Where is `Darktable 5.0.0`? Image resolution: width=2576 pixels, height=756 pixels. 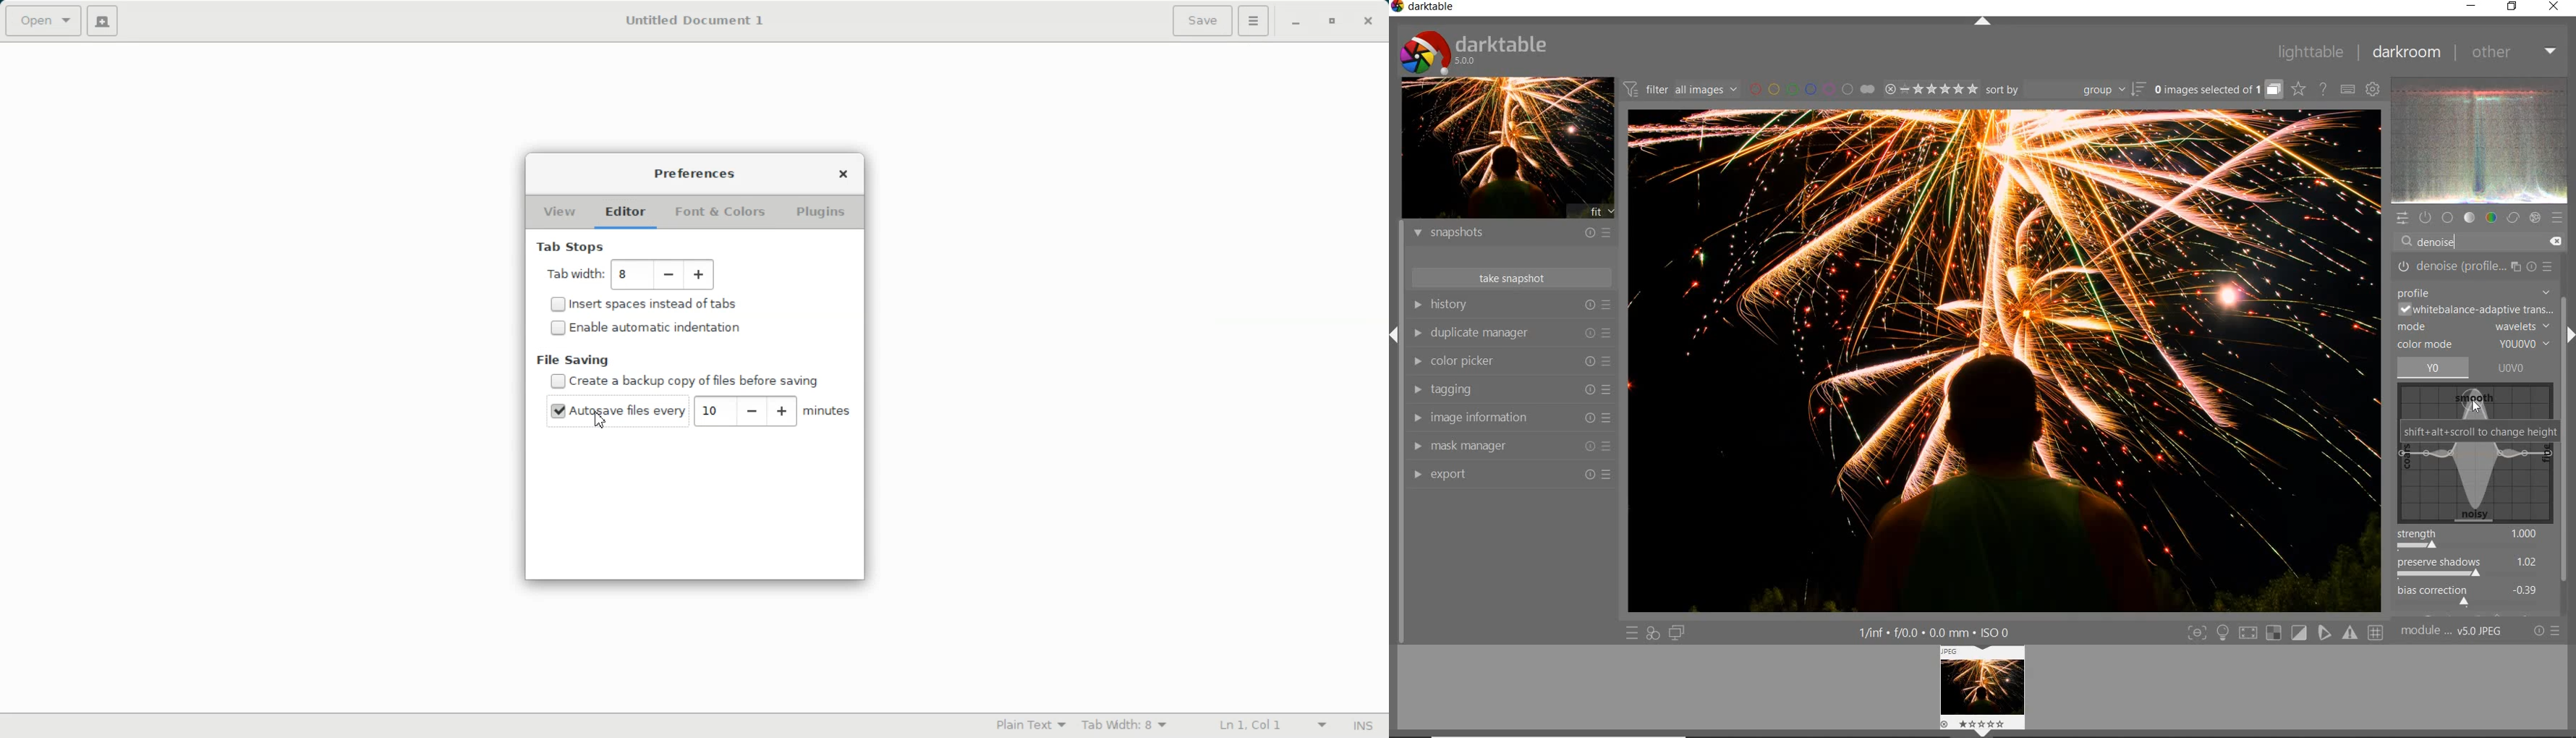
Darktable 5.0.0 is located at coordinates (1473, 52).